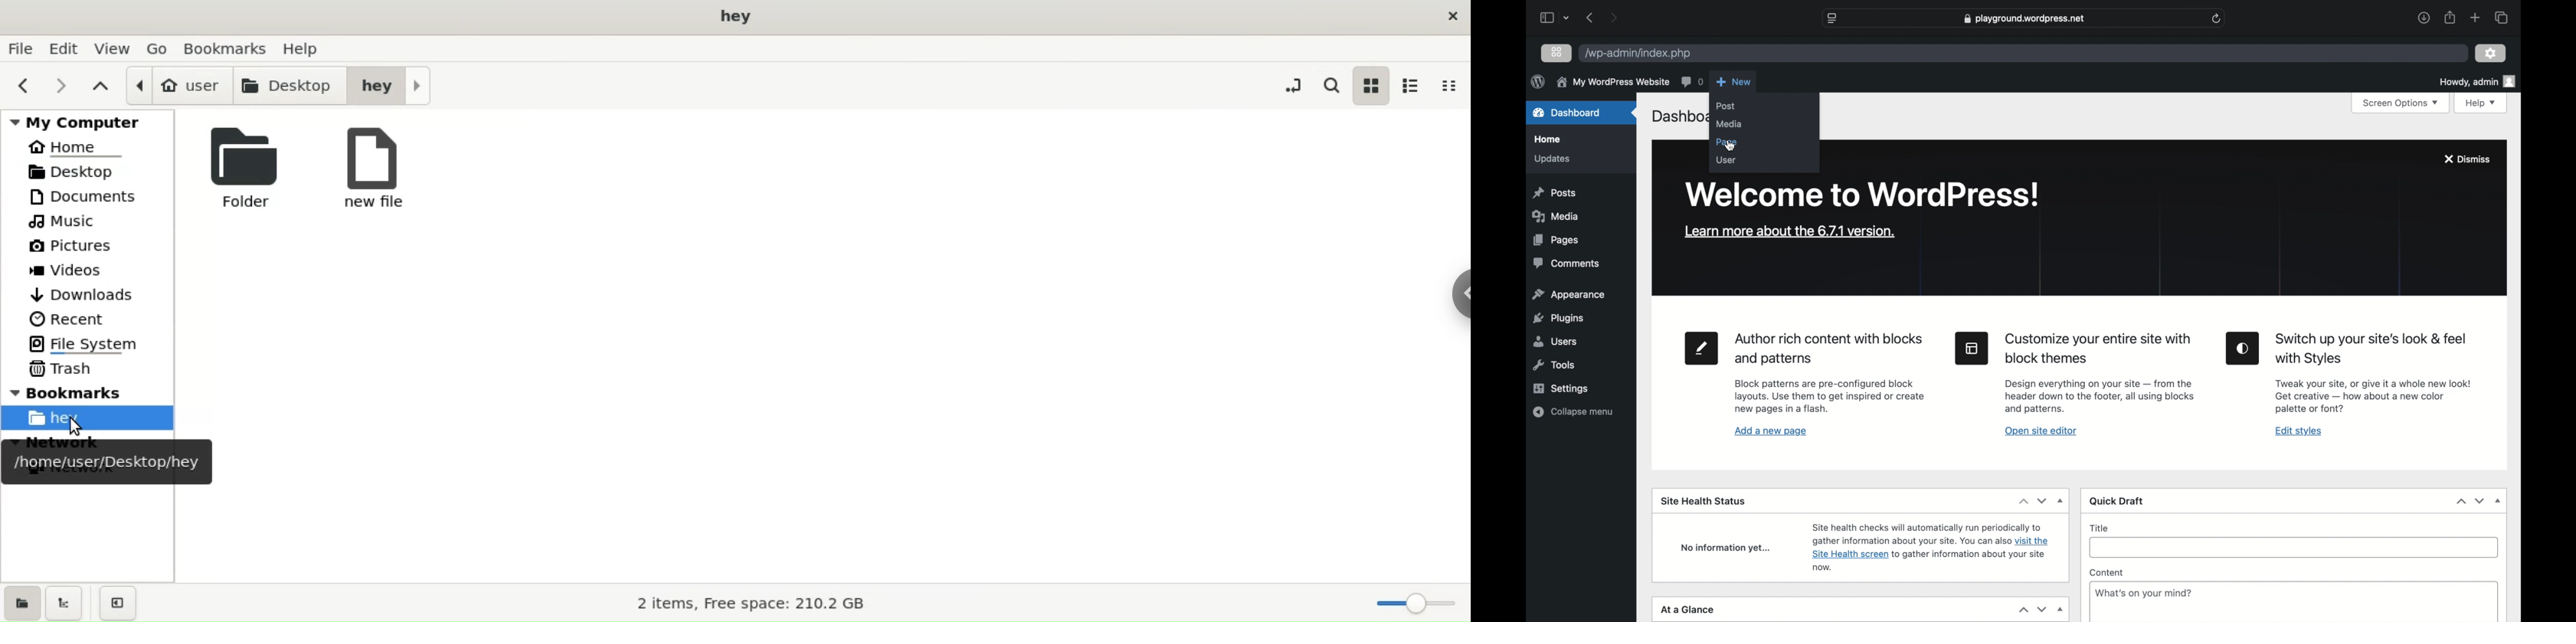  I want to click on previous page, so click(1589, 17).